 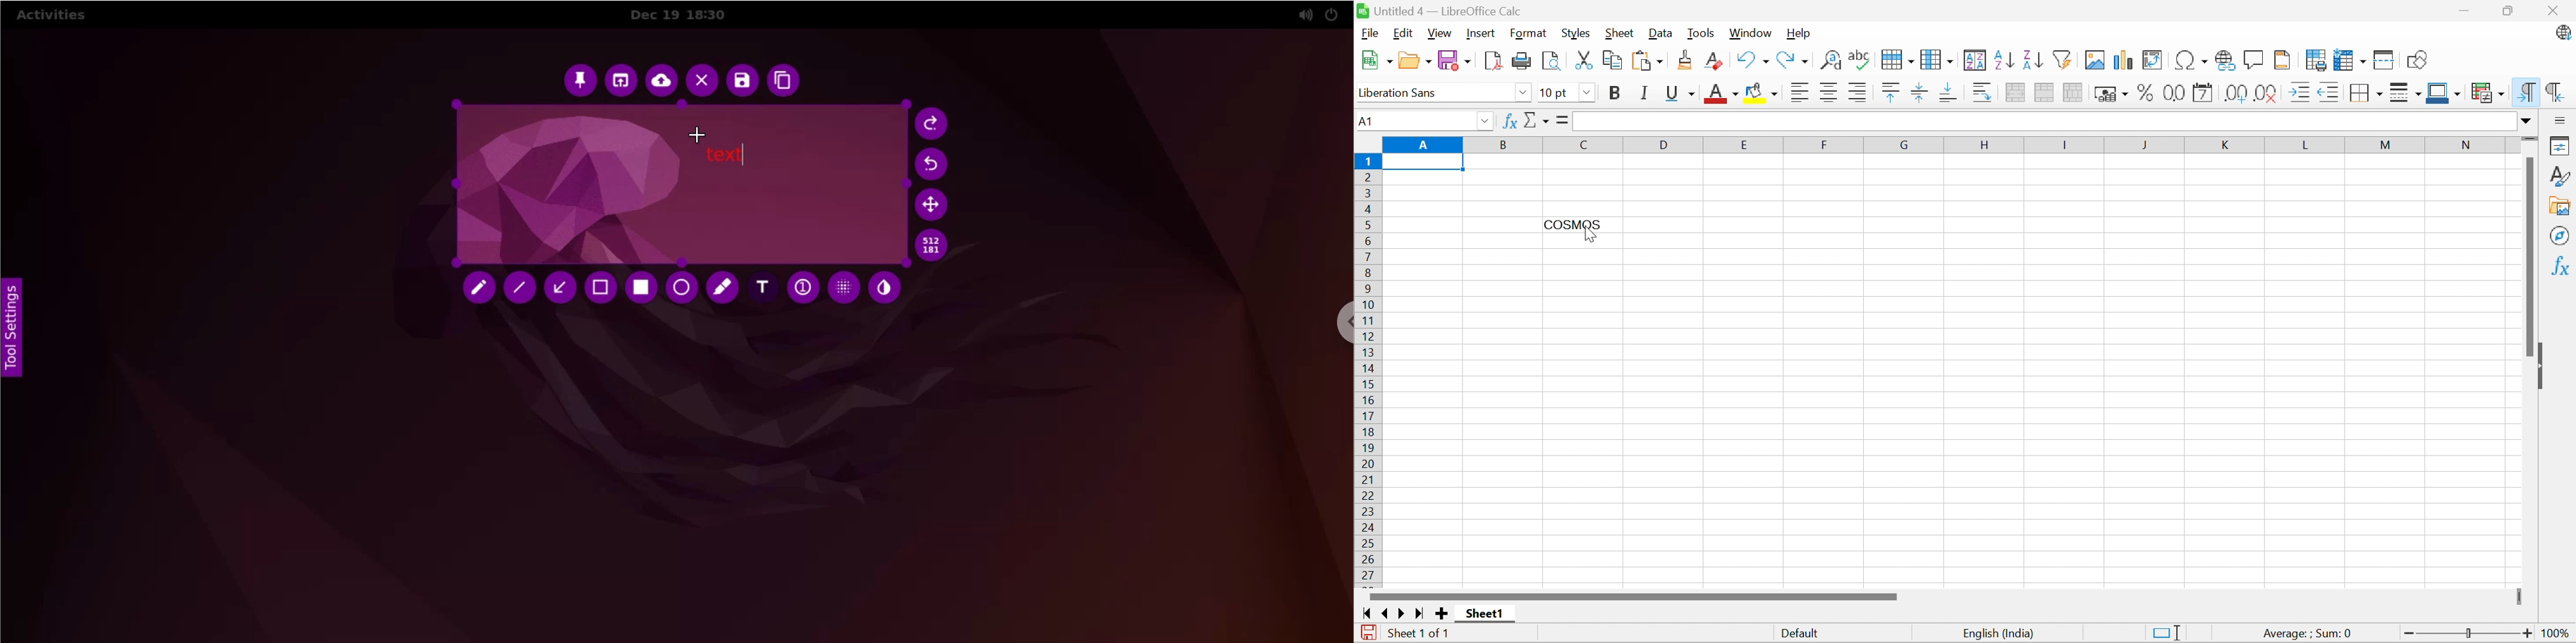 I want to click on Freeze Rows and Columns, so click(x=2352, y=59).